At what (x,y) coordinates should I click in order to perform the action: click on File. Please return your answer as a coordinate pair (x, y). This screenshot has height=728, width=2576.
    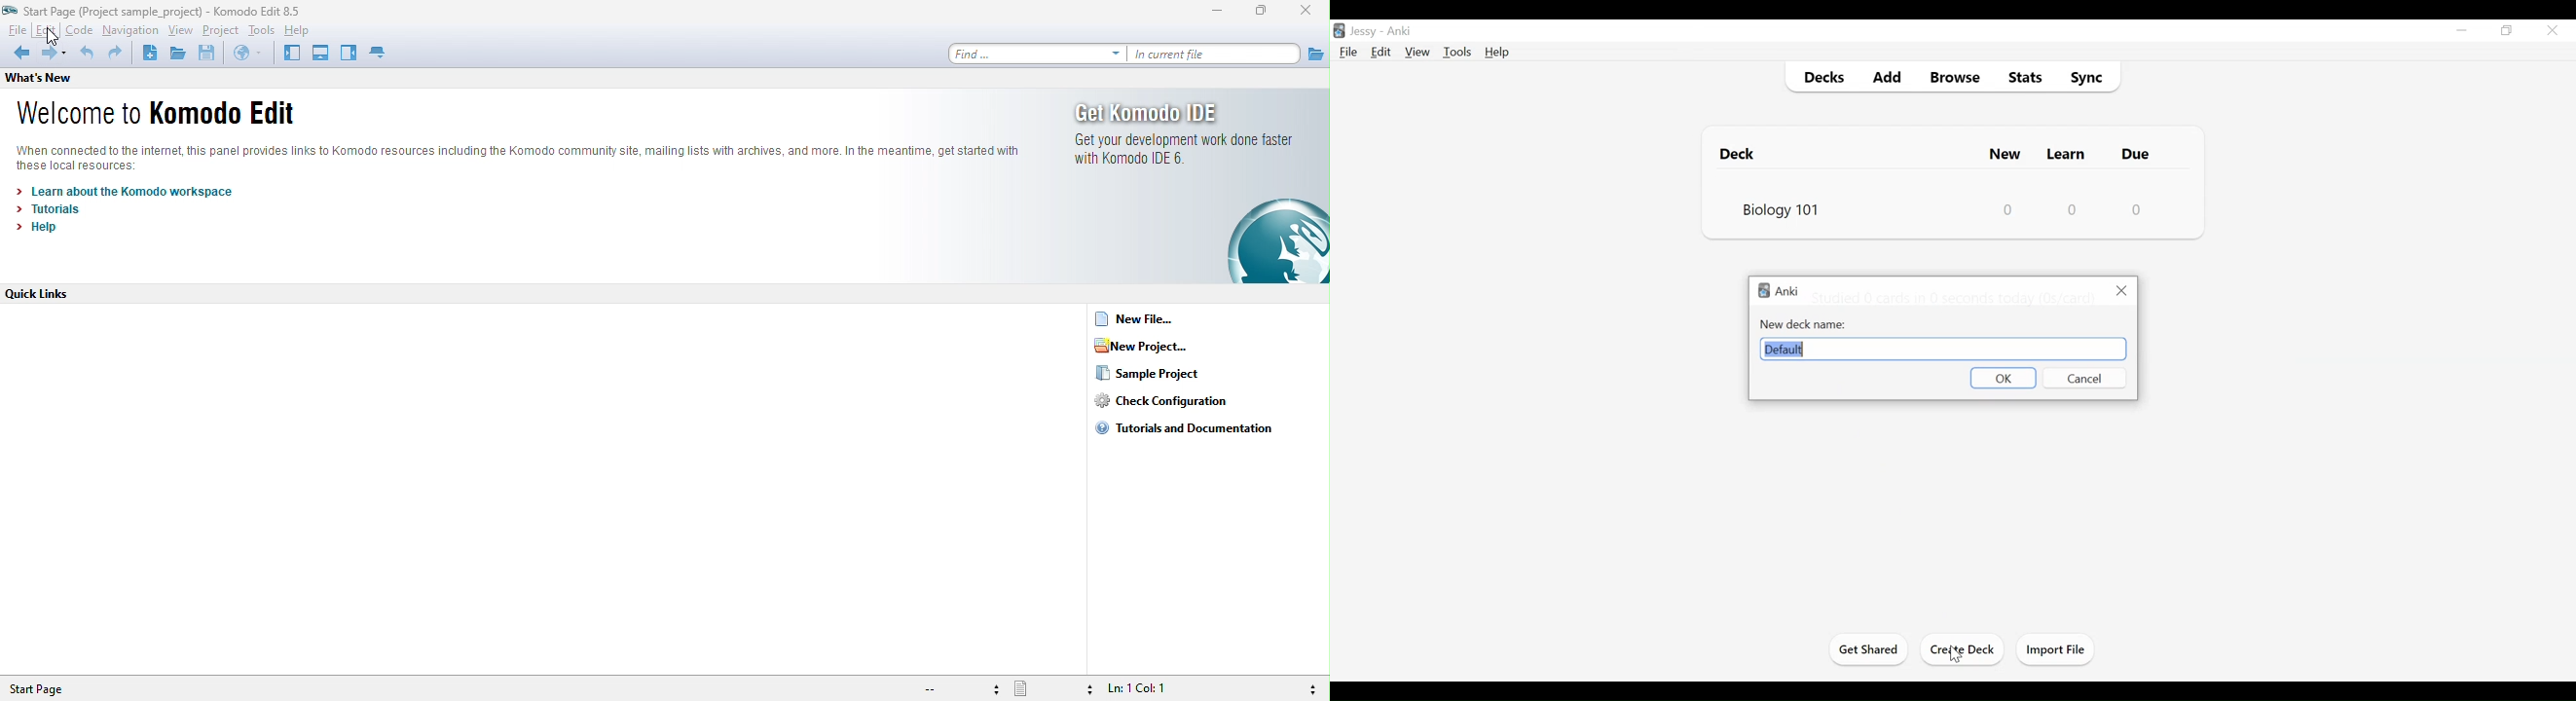
    Looking at the image, I should click on (1350, 52).